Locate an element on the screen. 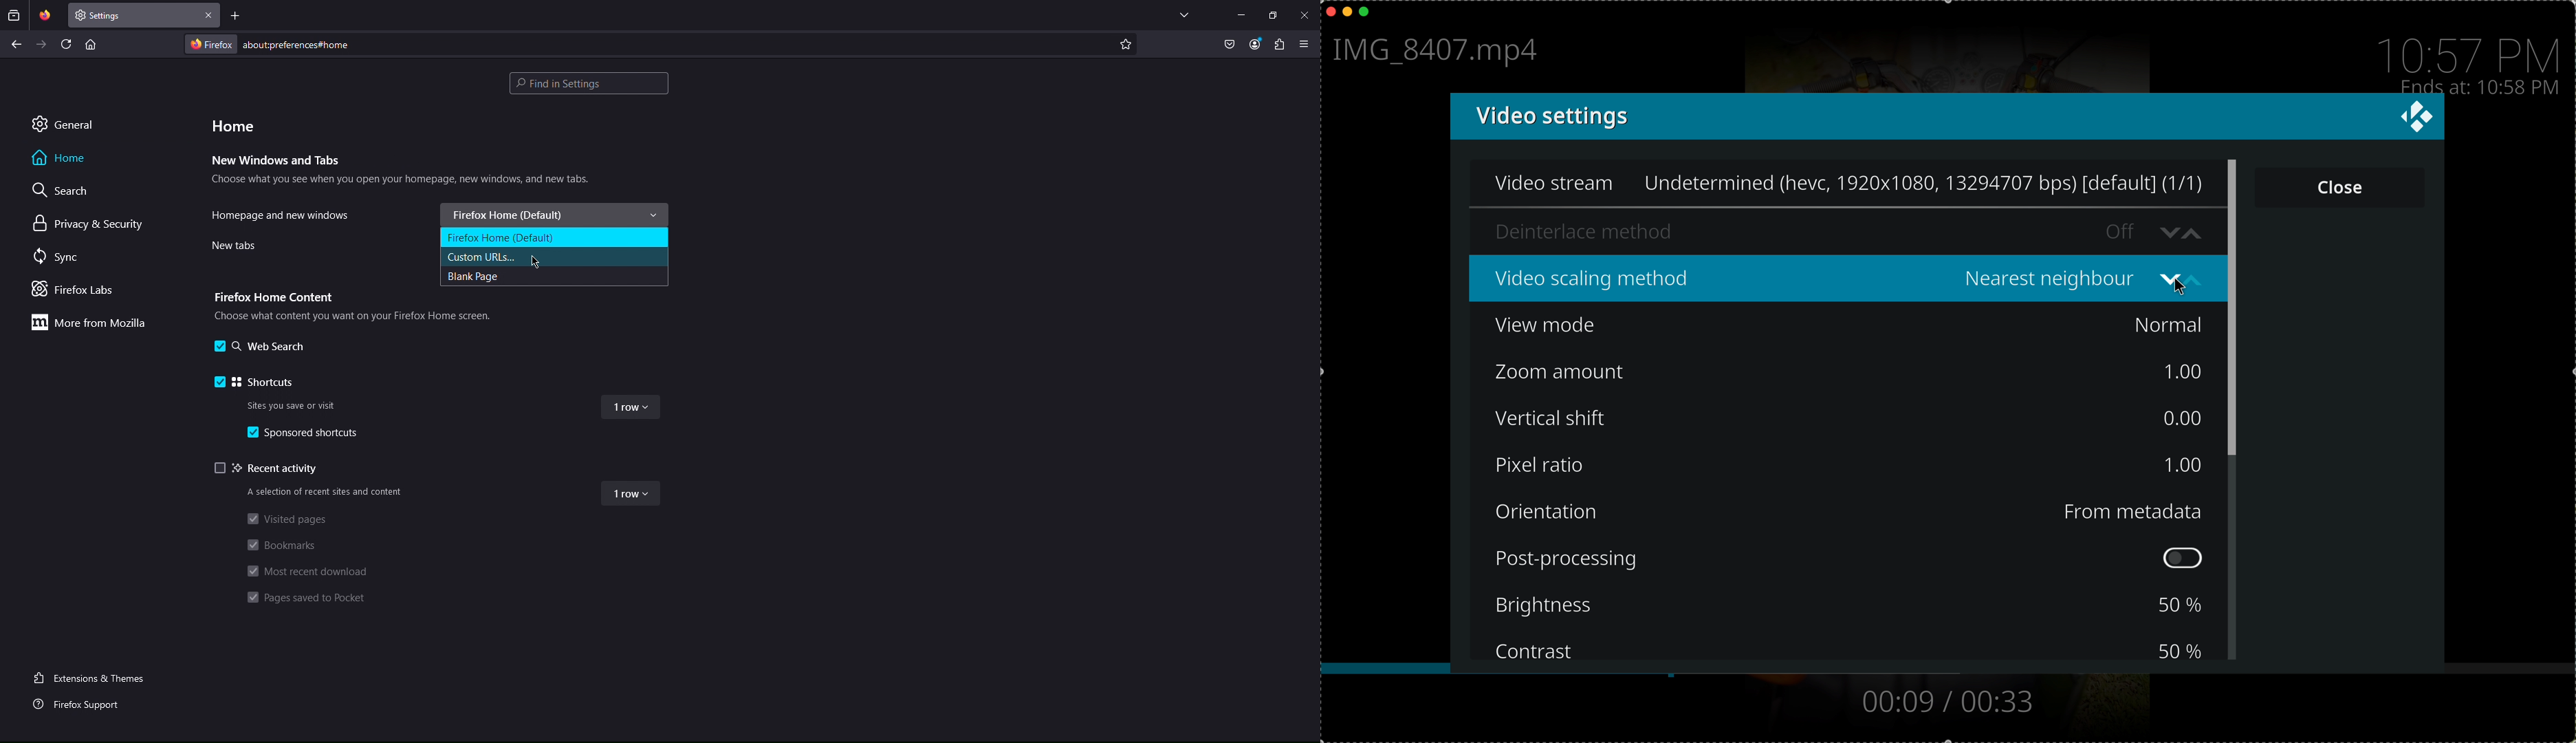 This screenshot has height=756, width=2576. Maximize is located at coordinates (1273, 14).